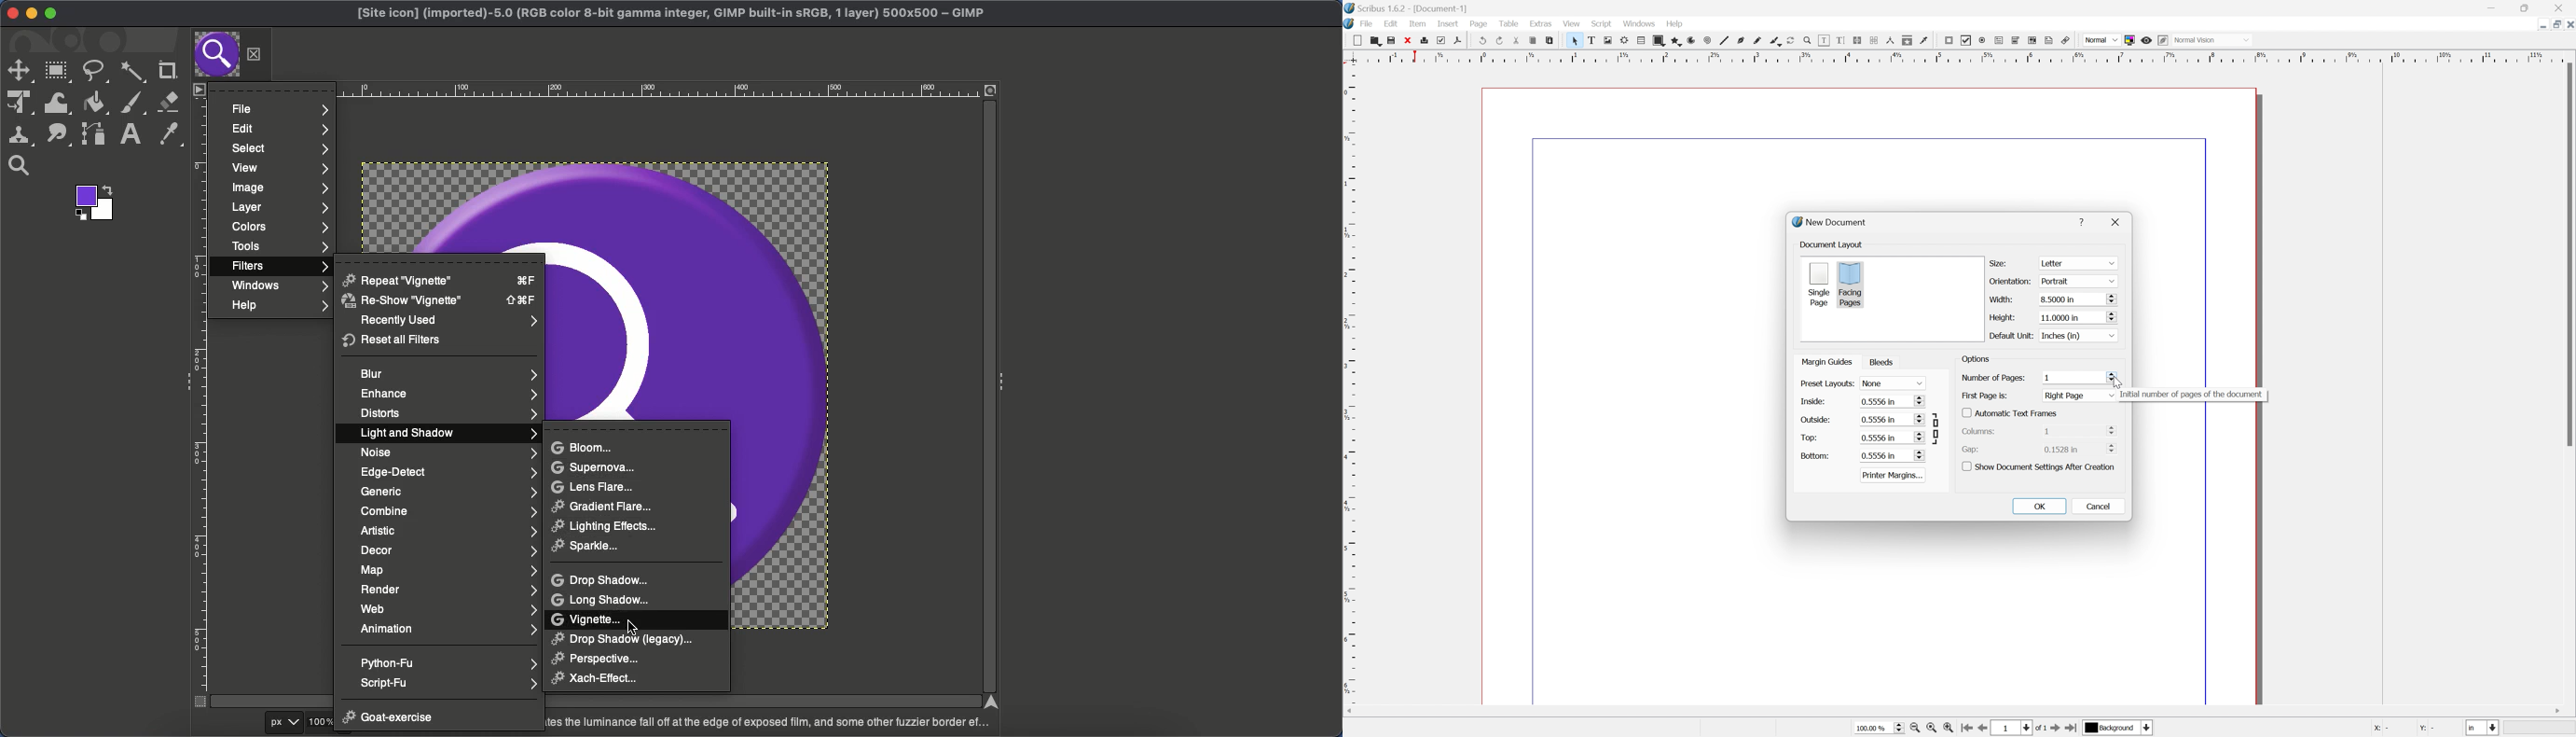 This screenshot has width=2576, height=756. What do you see at coordinates (1965, 40) in the screenshot?
I see `PDF checkbox` at bounding box center [1965, 40].